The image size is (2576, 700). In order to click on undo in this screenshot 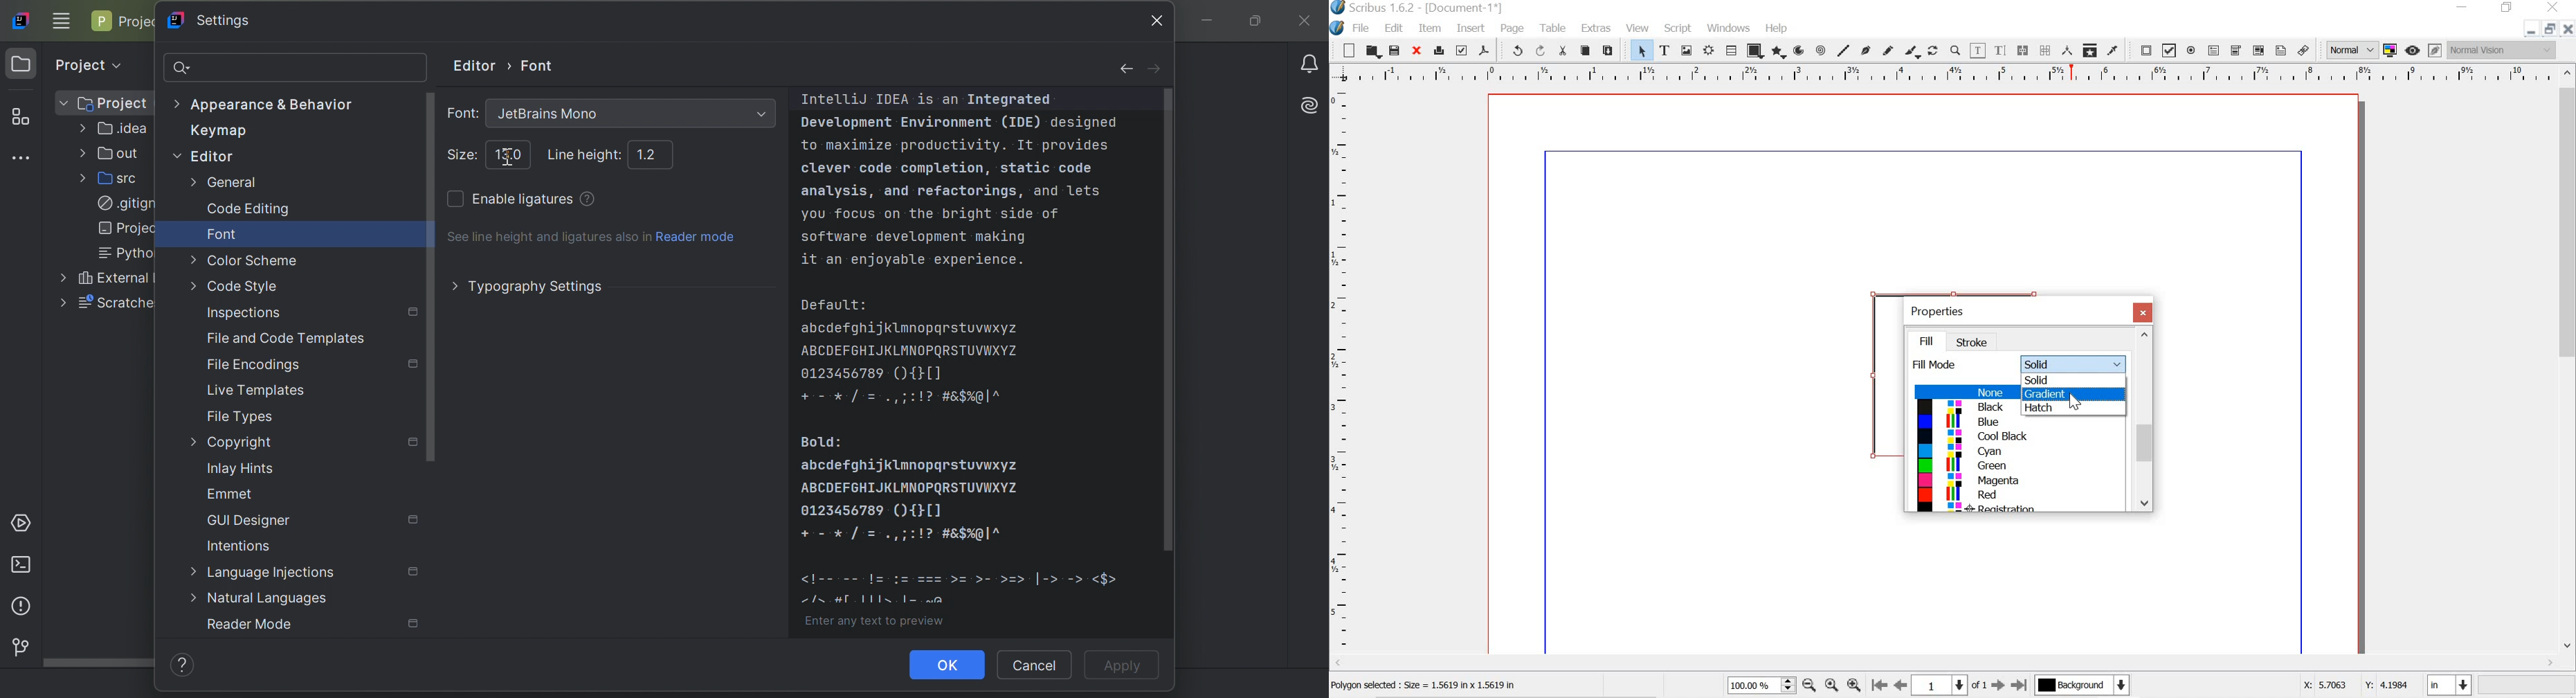, I will do `click(1515, 52)`.